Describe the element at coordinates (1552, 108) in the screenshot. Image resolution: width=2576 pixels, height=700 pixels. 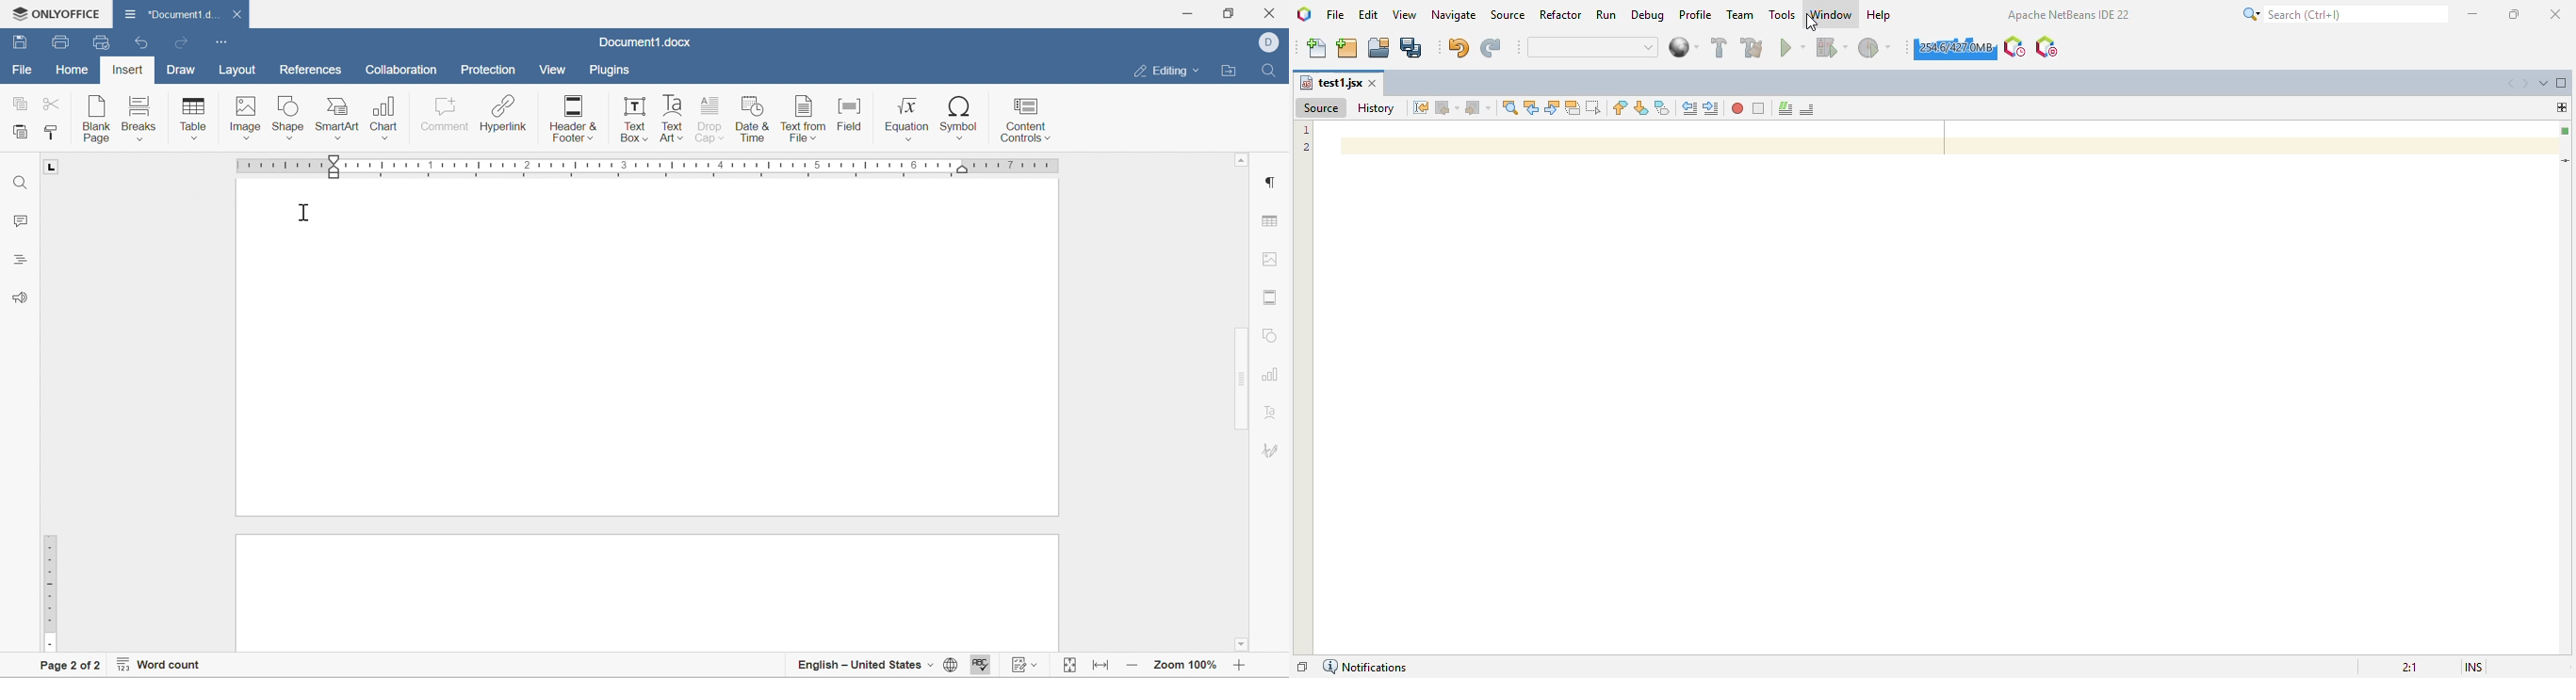
I see `find next occurrence` at that location.